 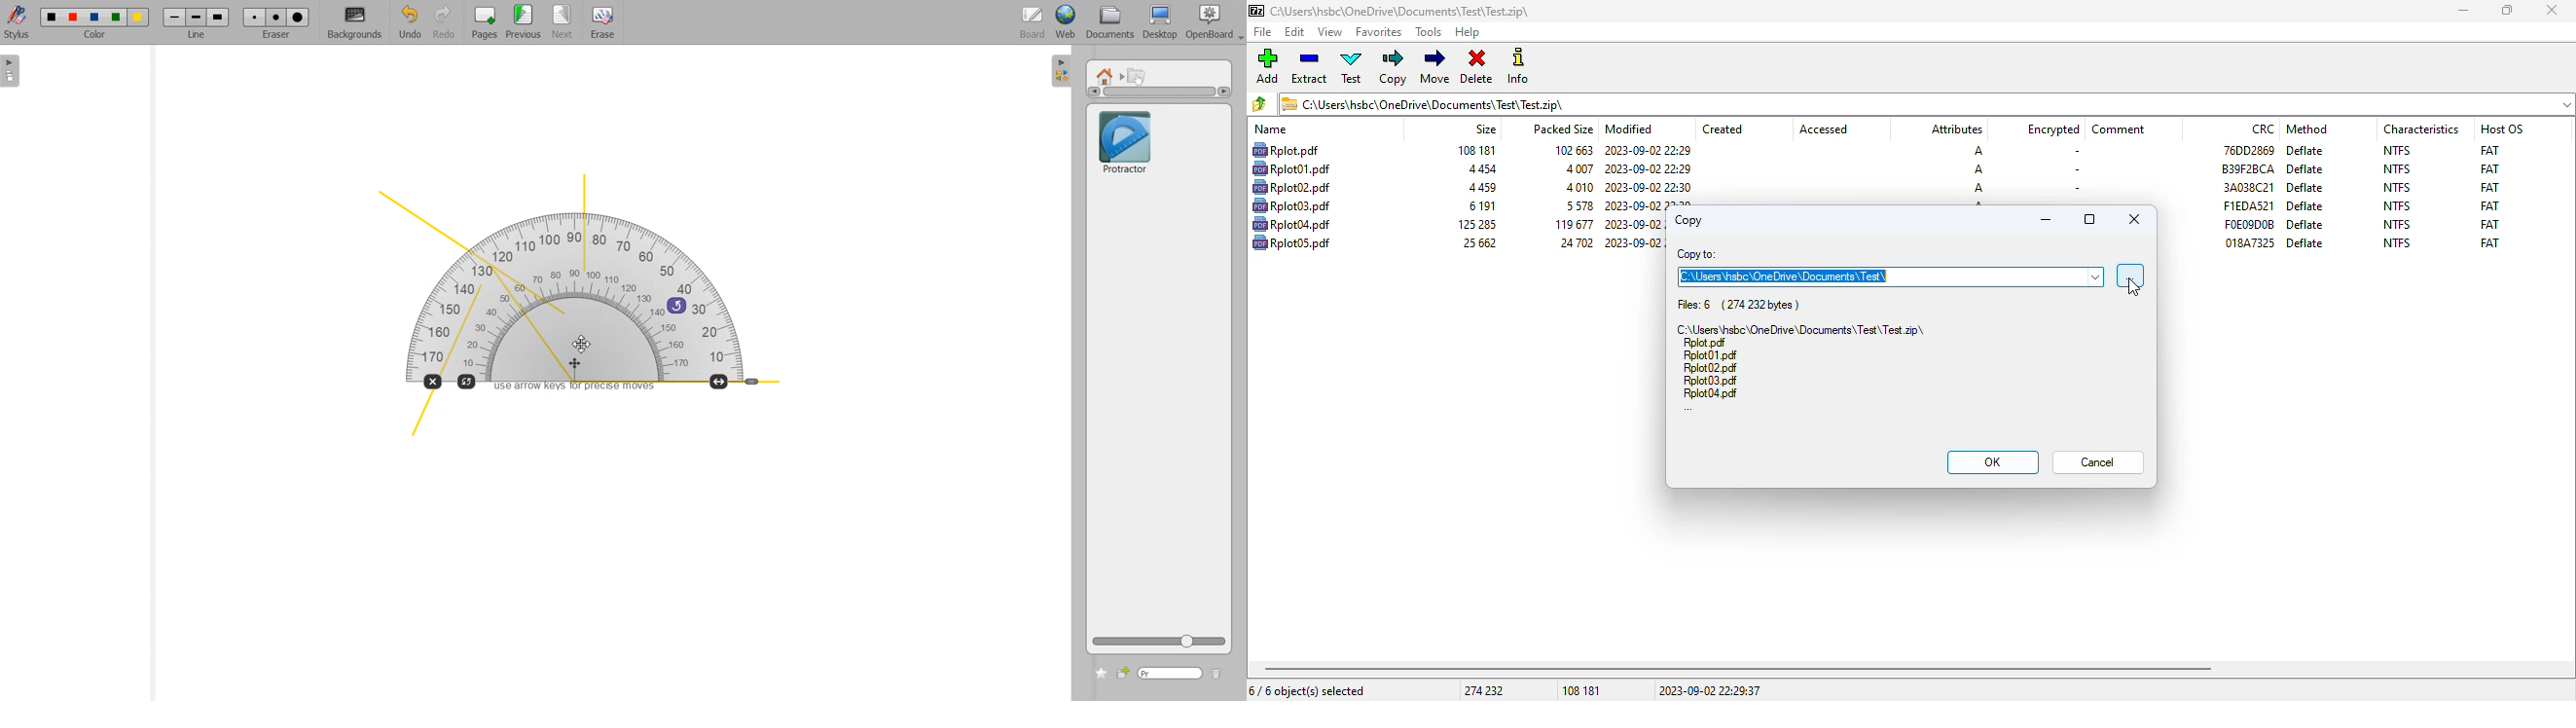 I want to click on CRC, so click(x=2247, y=149).